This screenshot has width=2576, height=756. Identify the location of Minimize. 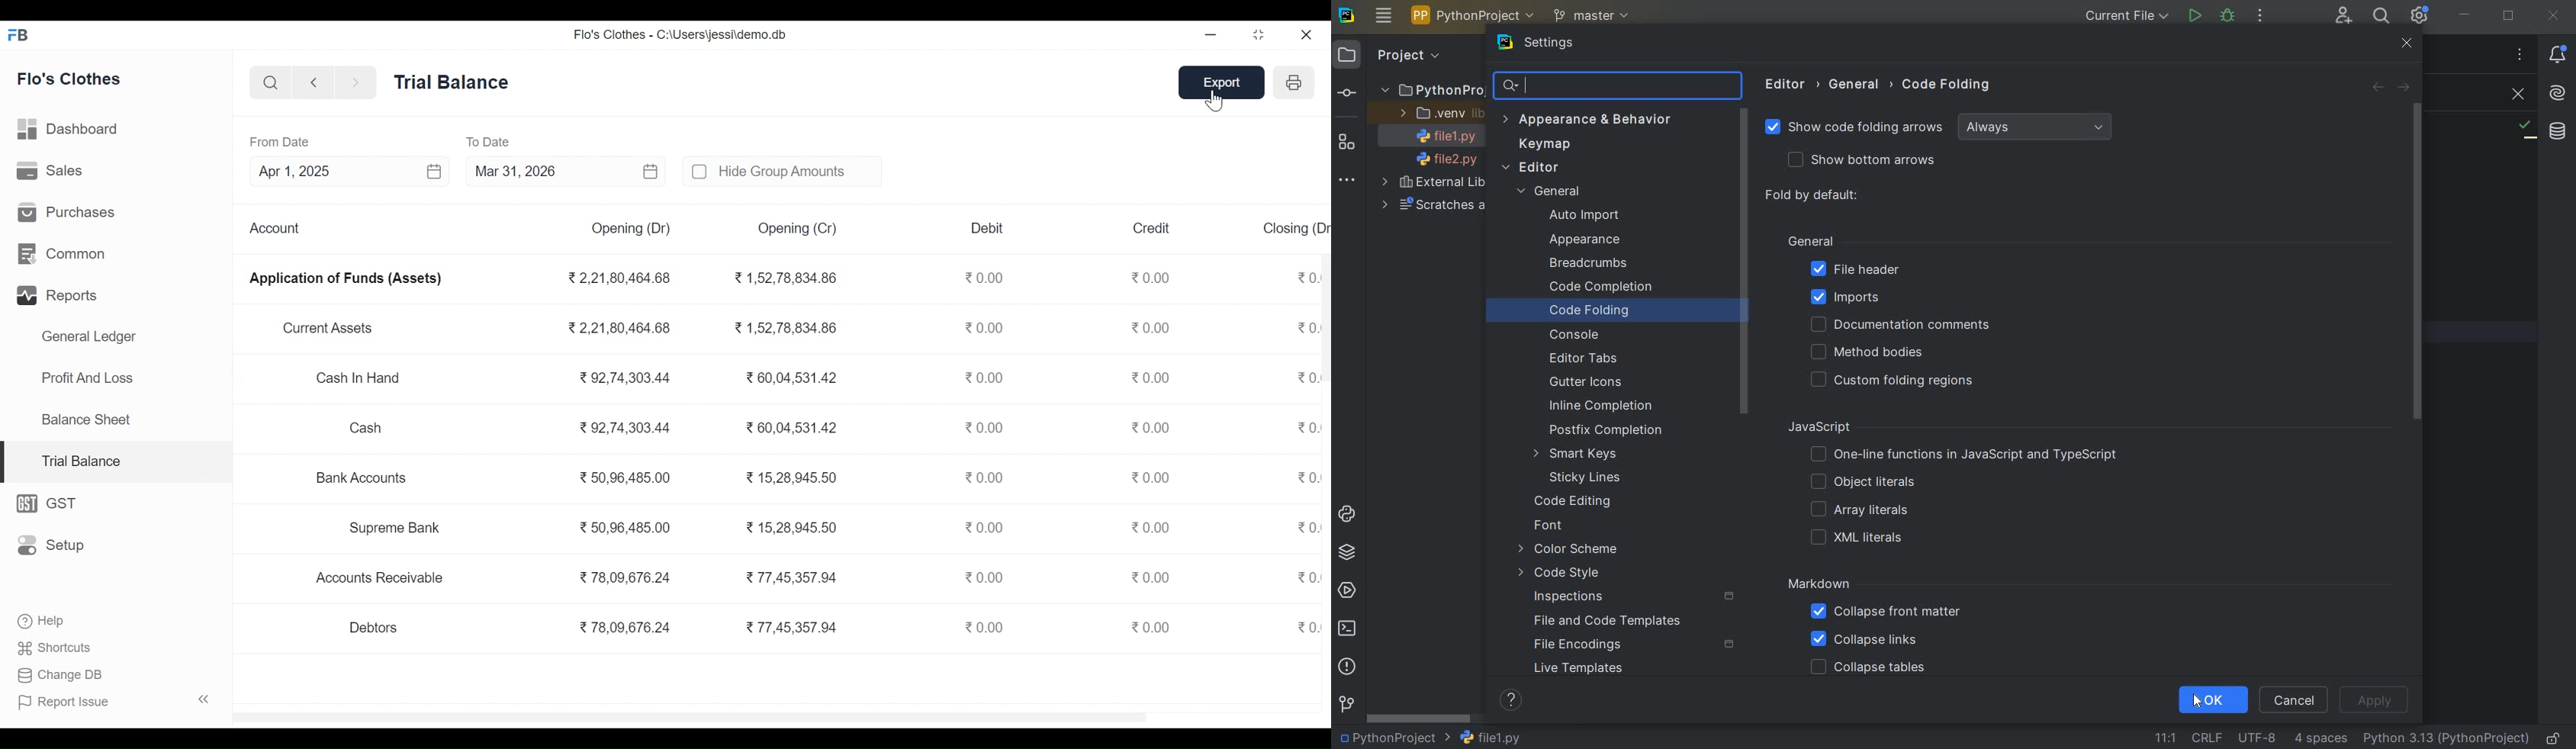
(1212, 35).